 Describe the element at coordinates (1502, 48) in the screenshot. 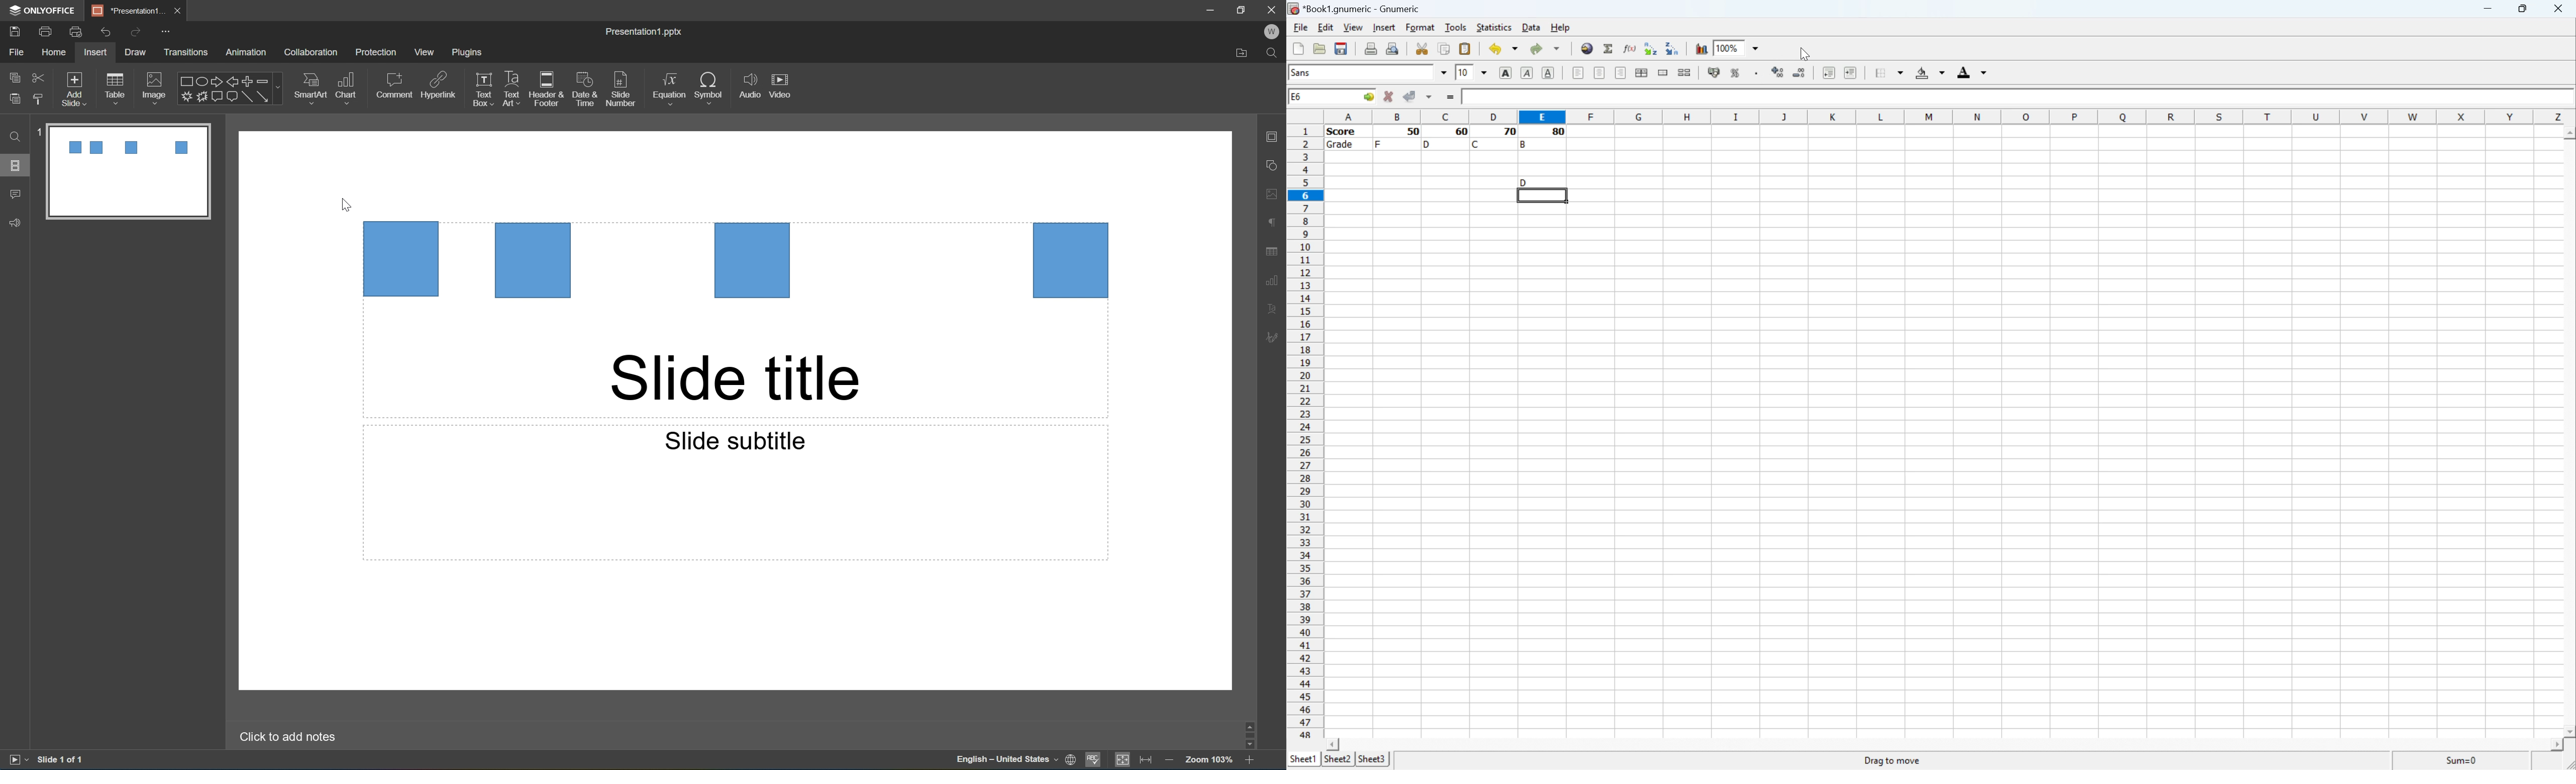

I see `Undo` at that location.